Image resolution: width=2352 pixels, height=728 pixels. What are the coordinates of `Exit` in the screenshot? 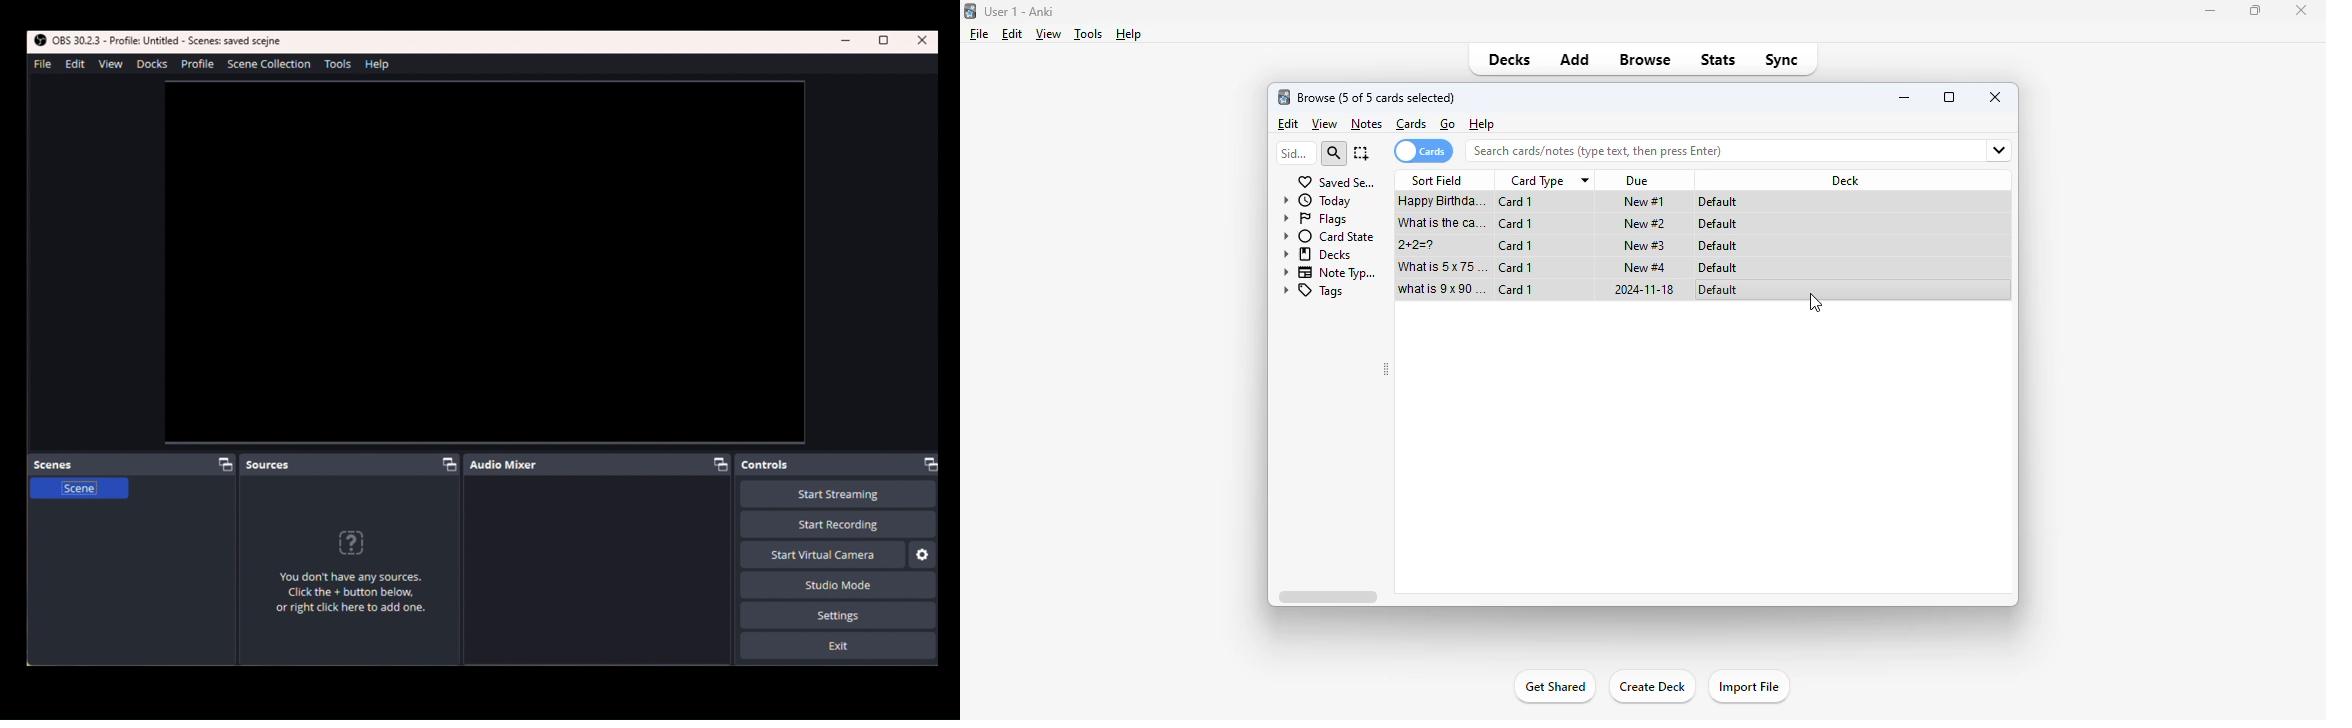 It's located at (839, 647).